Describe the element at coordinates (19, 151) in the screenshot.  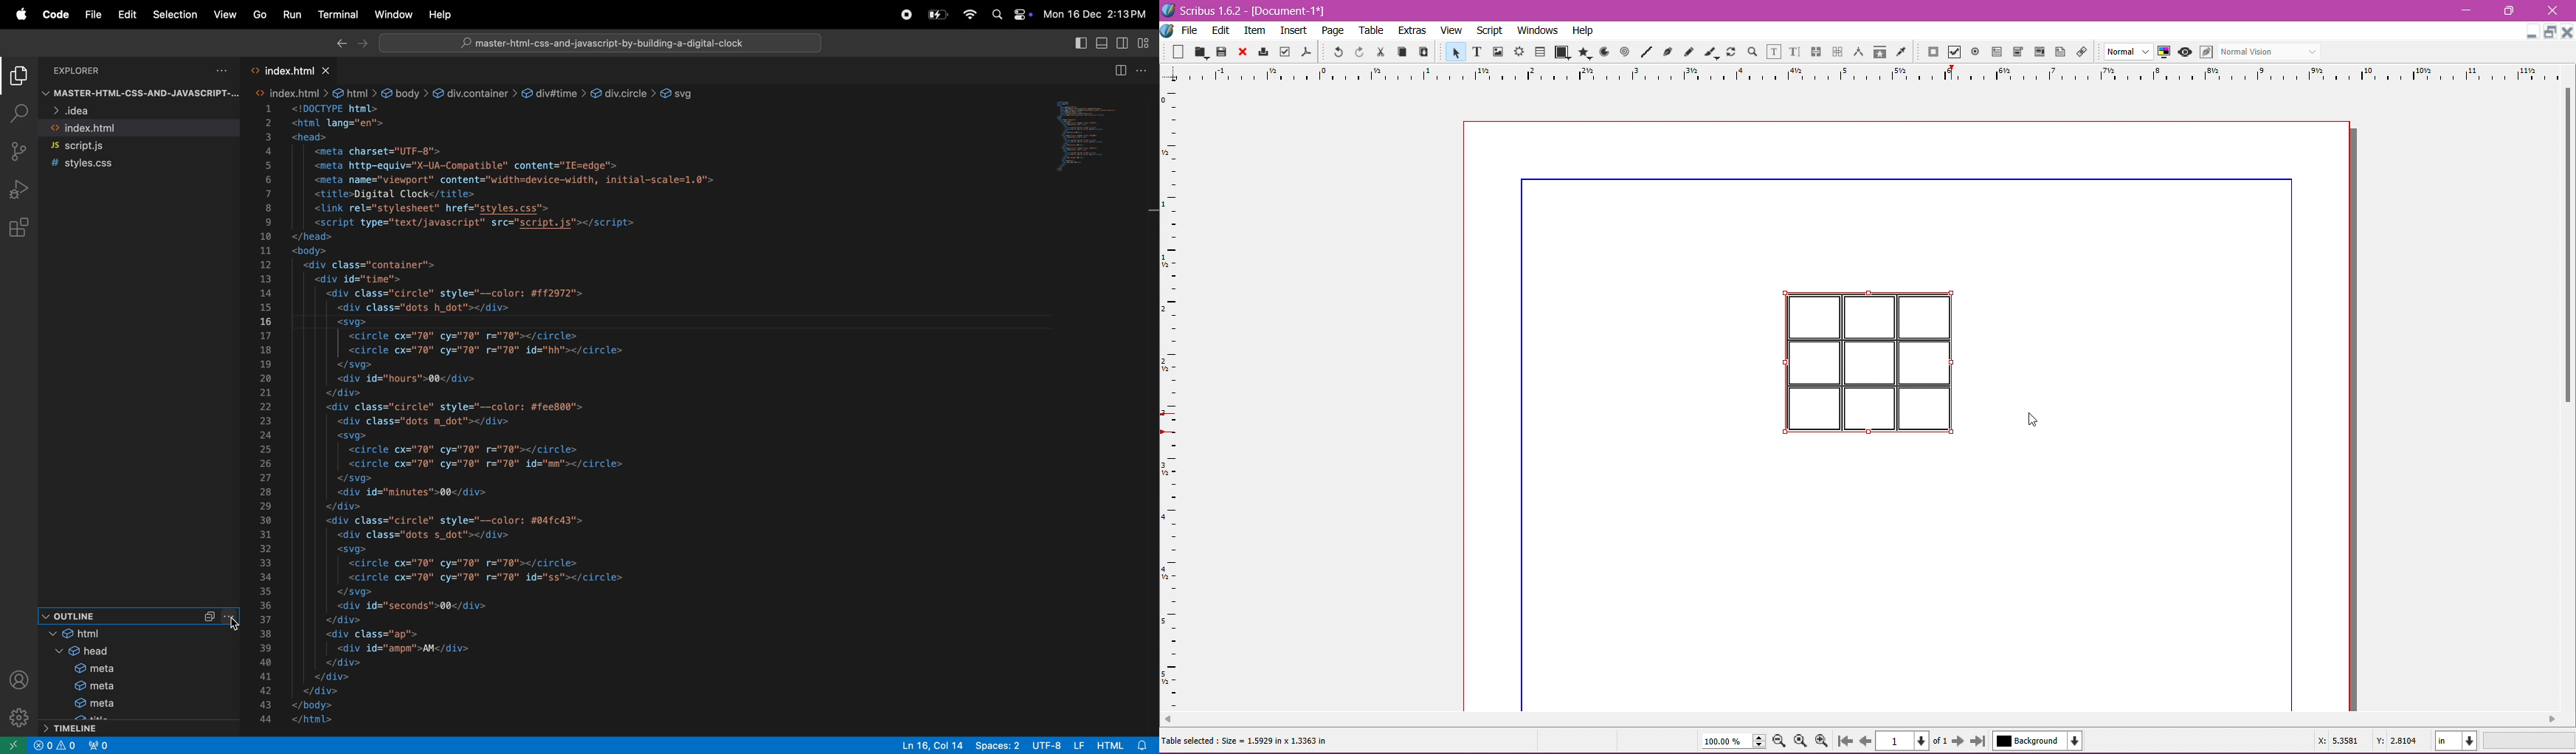
I see `source control` at that location.